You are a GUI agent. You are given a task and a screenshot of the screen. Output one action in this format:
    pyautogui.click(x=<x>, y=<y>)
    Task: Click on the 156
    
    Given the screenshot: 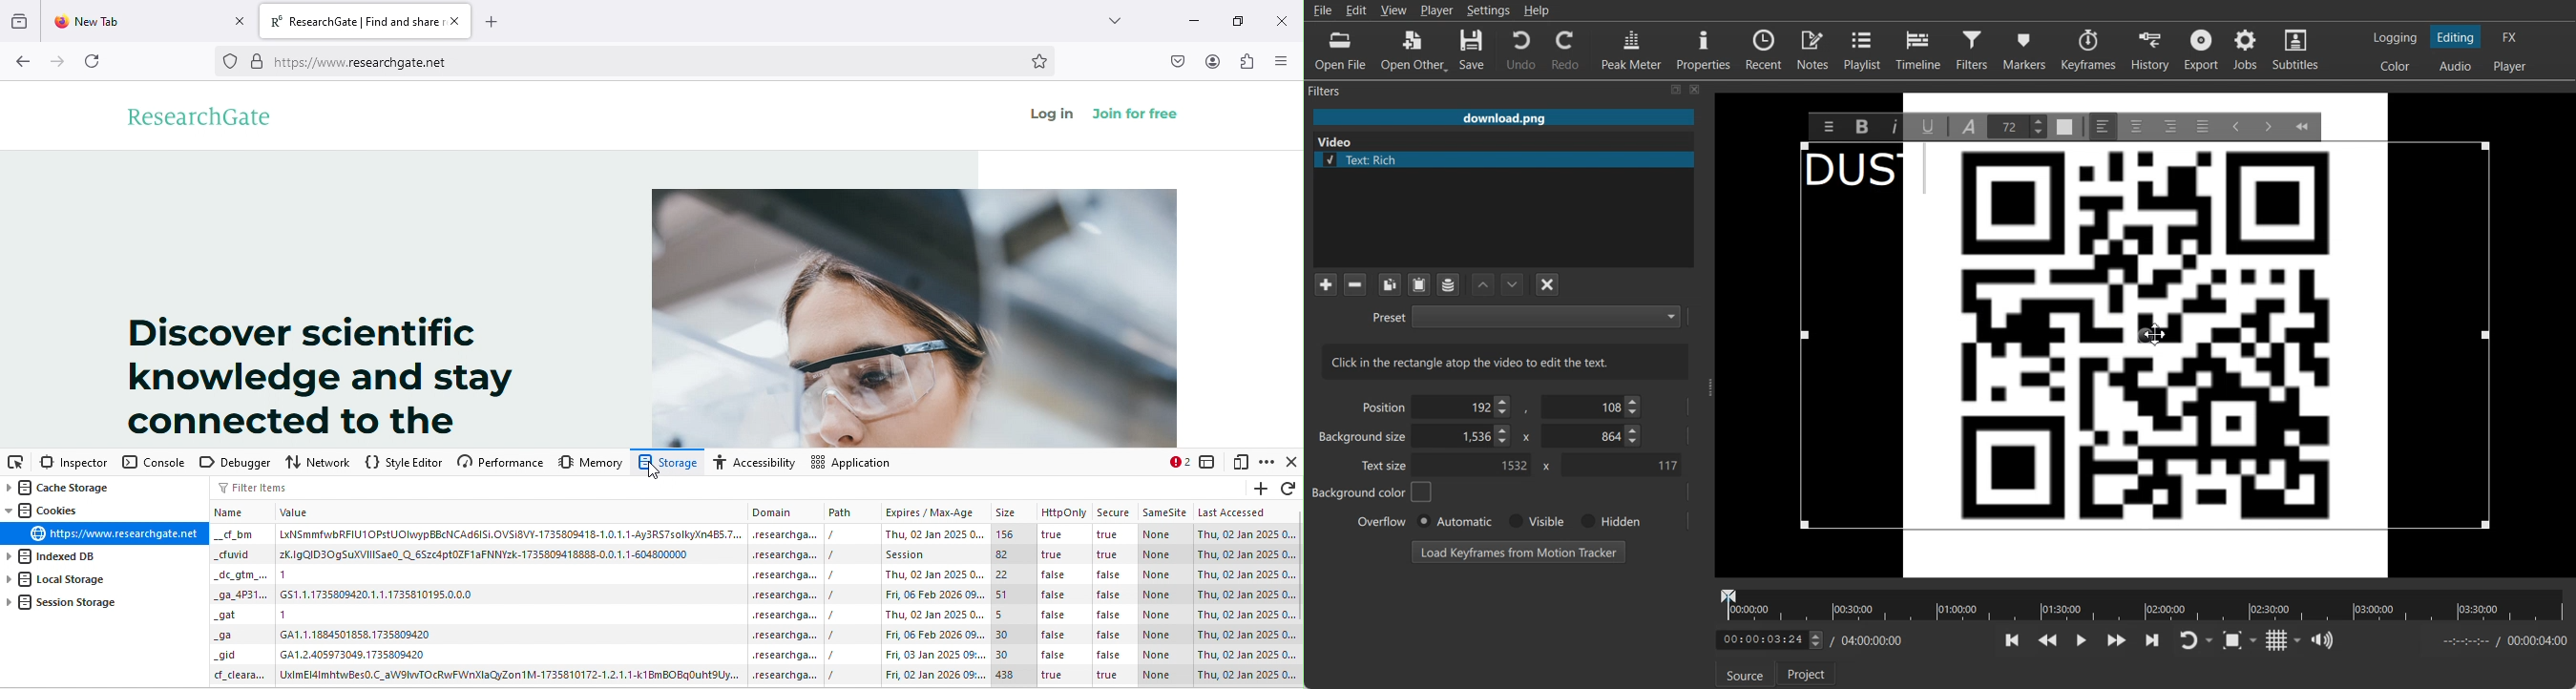 What is the action you would take?
    pyautogui.click(x=1009, y=533)
    